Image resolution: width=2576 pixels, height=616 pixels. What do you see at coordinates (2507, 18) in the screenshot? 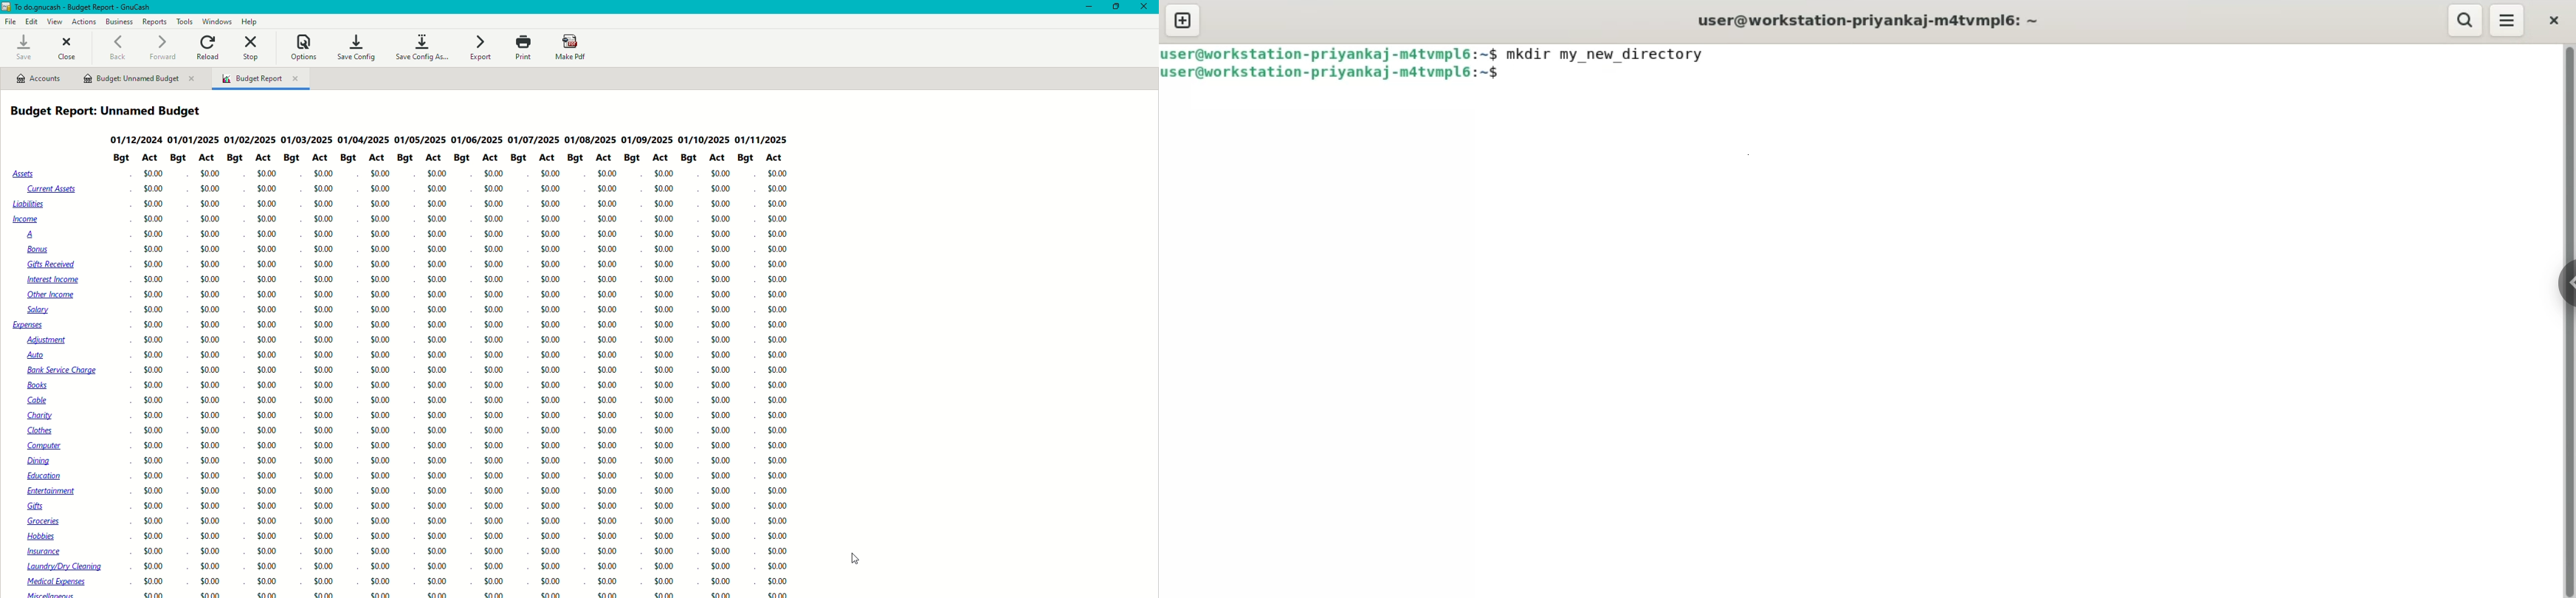
I see `menu` at bounding box center [2507, 18].